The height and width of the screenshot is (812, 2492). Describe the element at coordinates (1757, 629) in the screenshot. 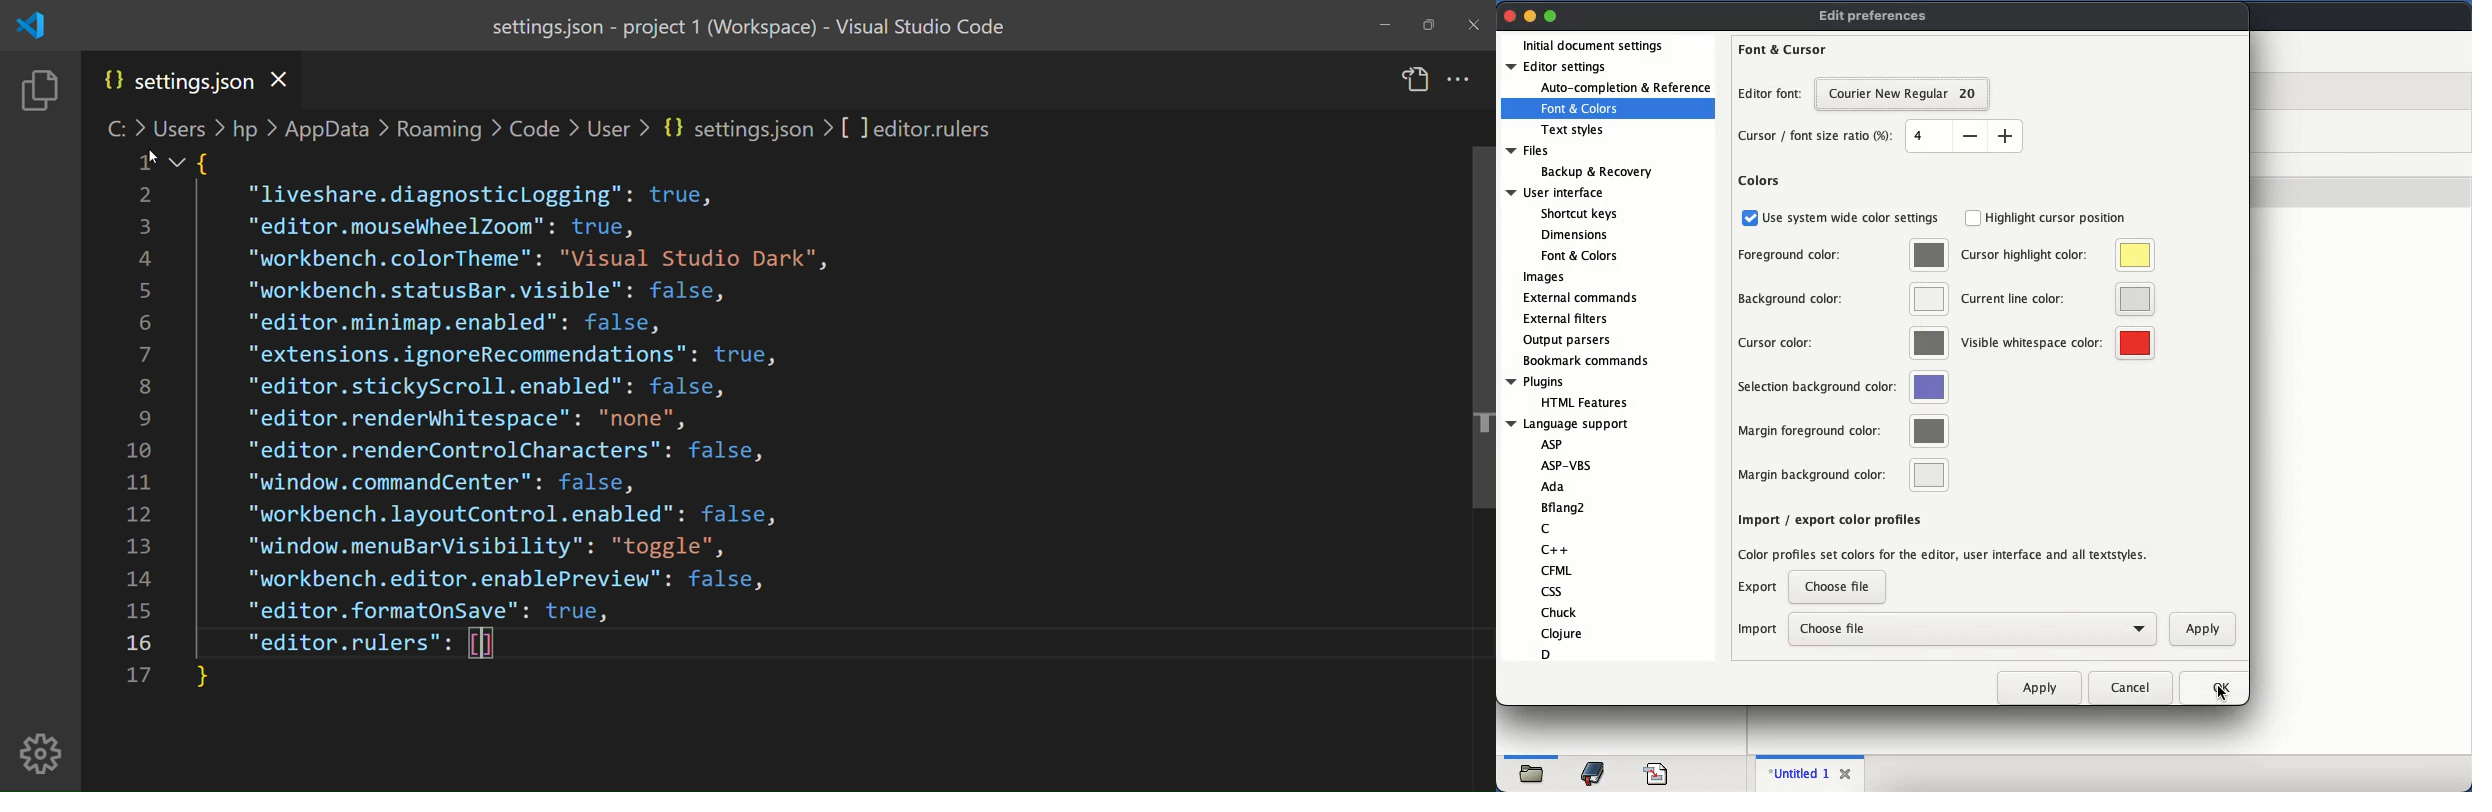

I see `import` at that location.